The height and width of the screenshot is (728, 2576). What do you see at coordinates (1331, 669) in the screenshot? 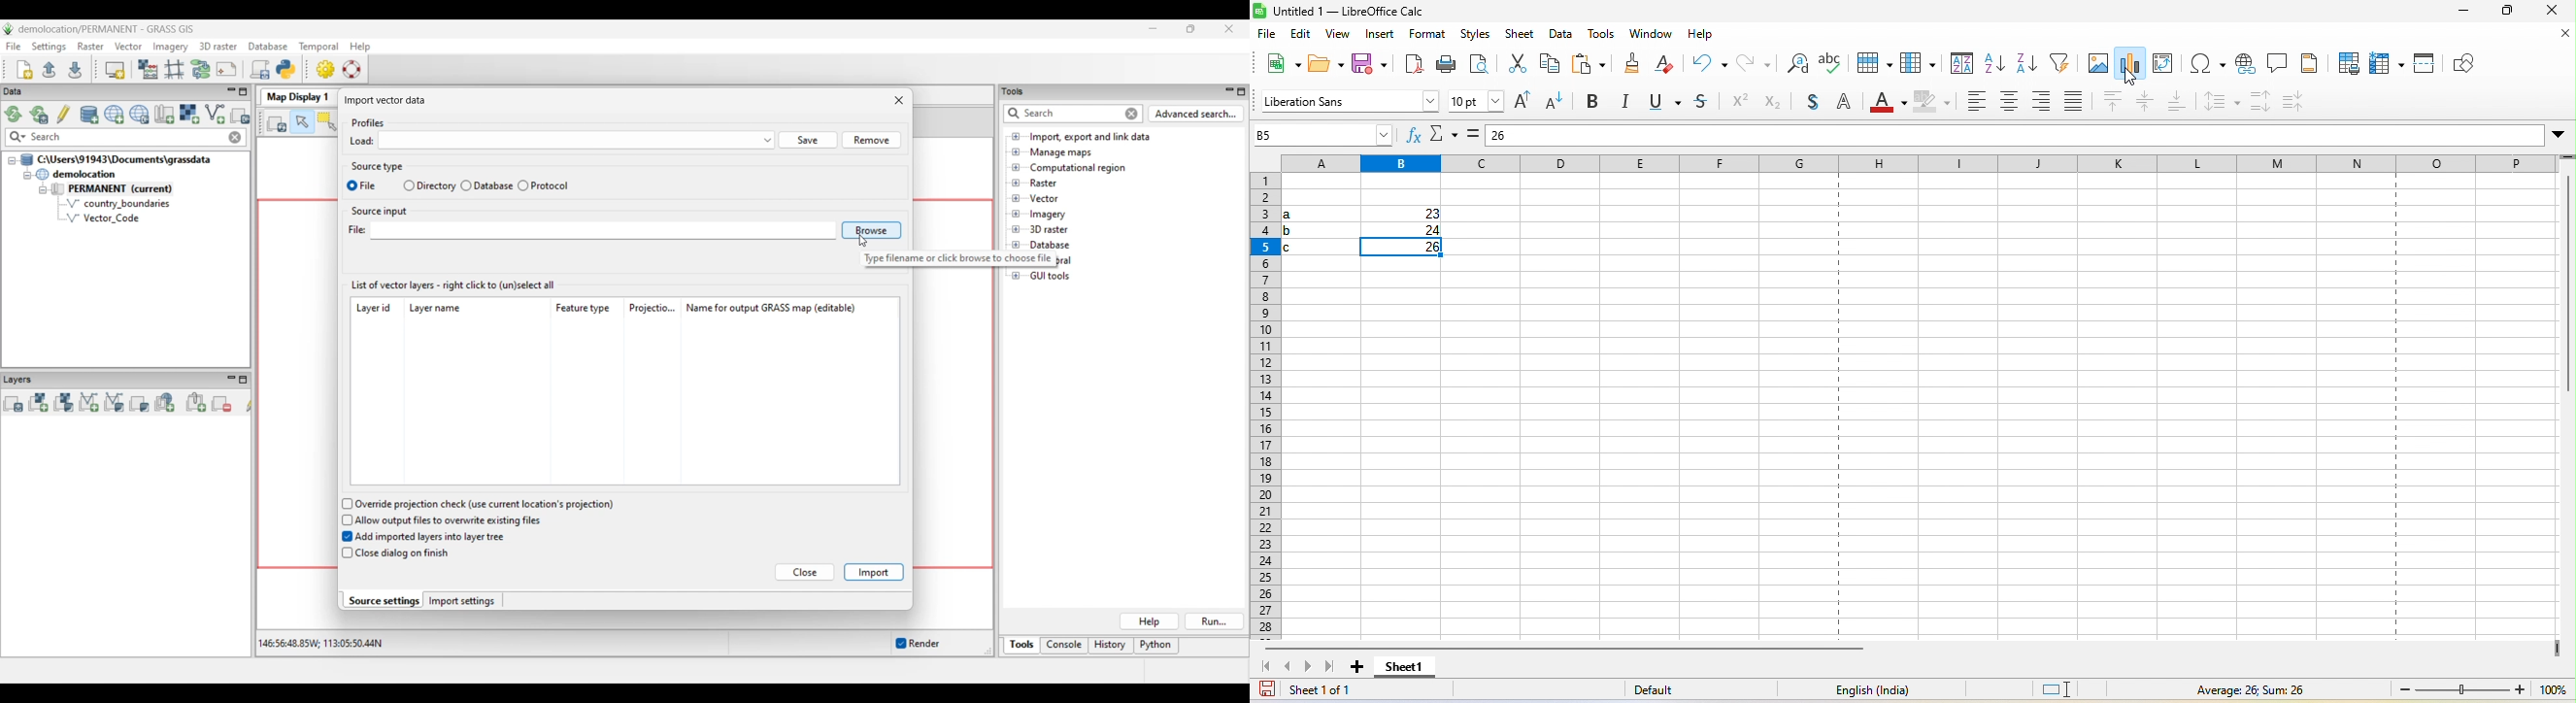
I see `last sheet` at bounding box center [1331, 669].